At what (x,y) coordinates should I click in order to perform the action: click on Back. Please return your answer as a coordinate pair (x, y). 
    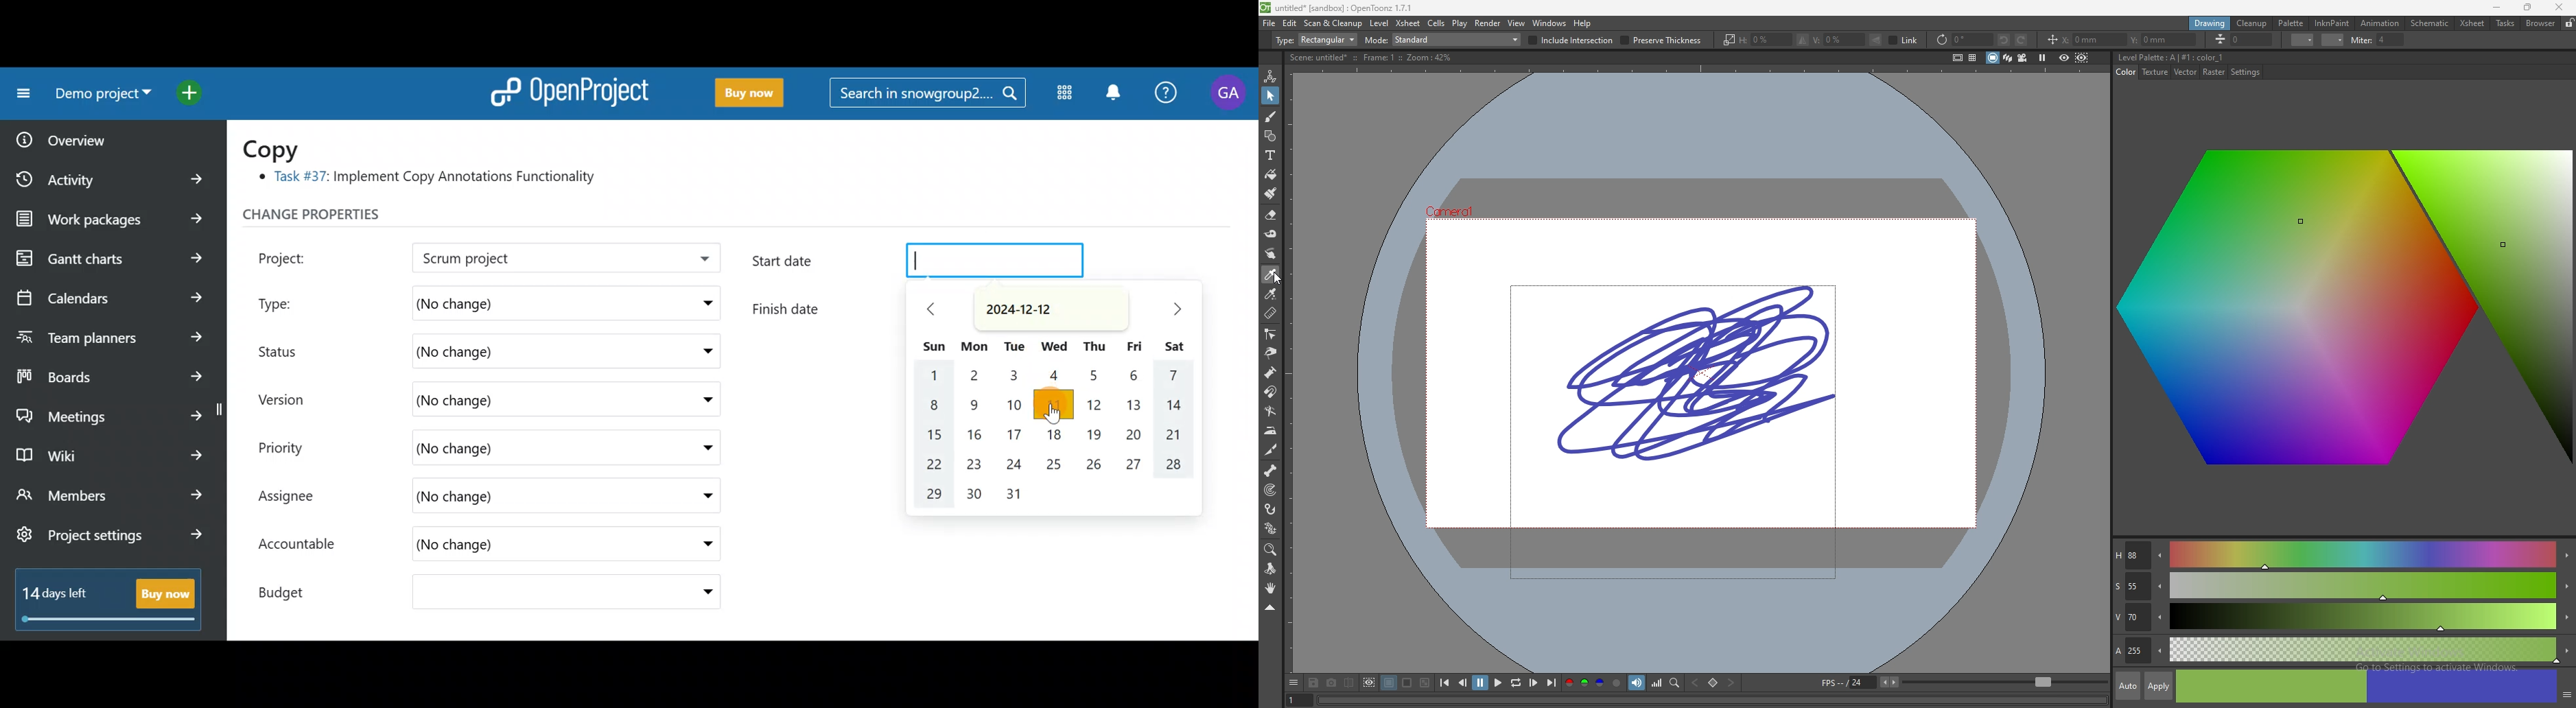
    Looking at the image, I should click on (939, 311).